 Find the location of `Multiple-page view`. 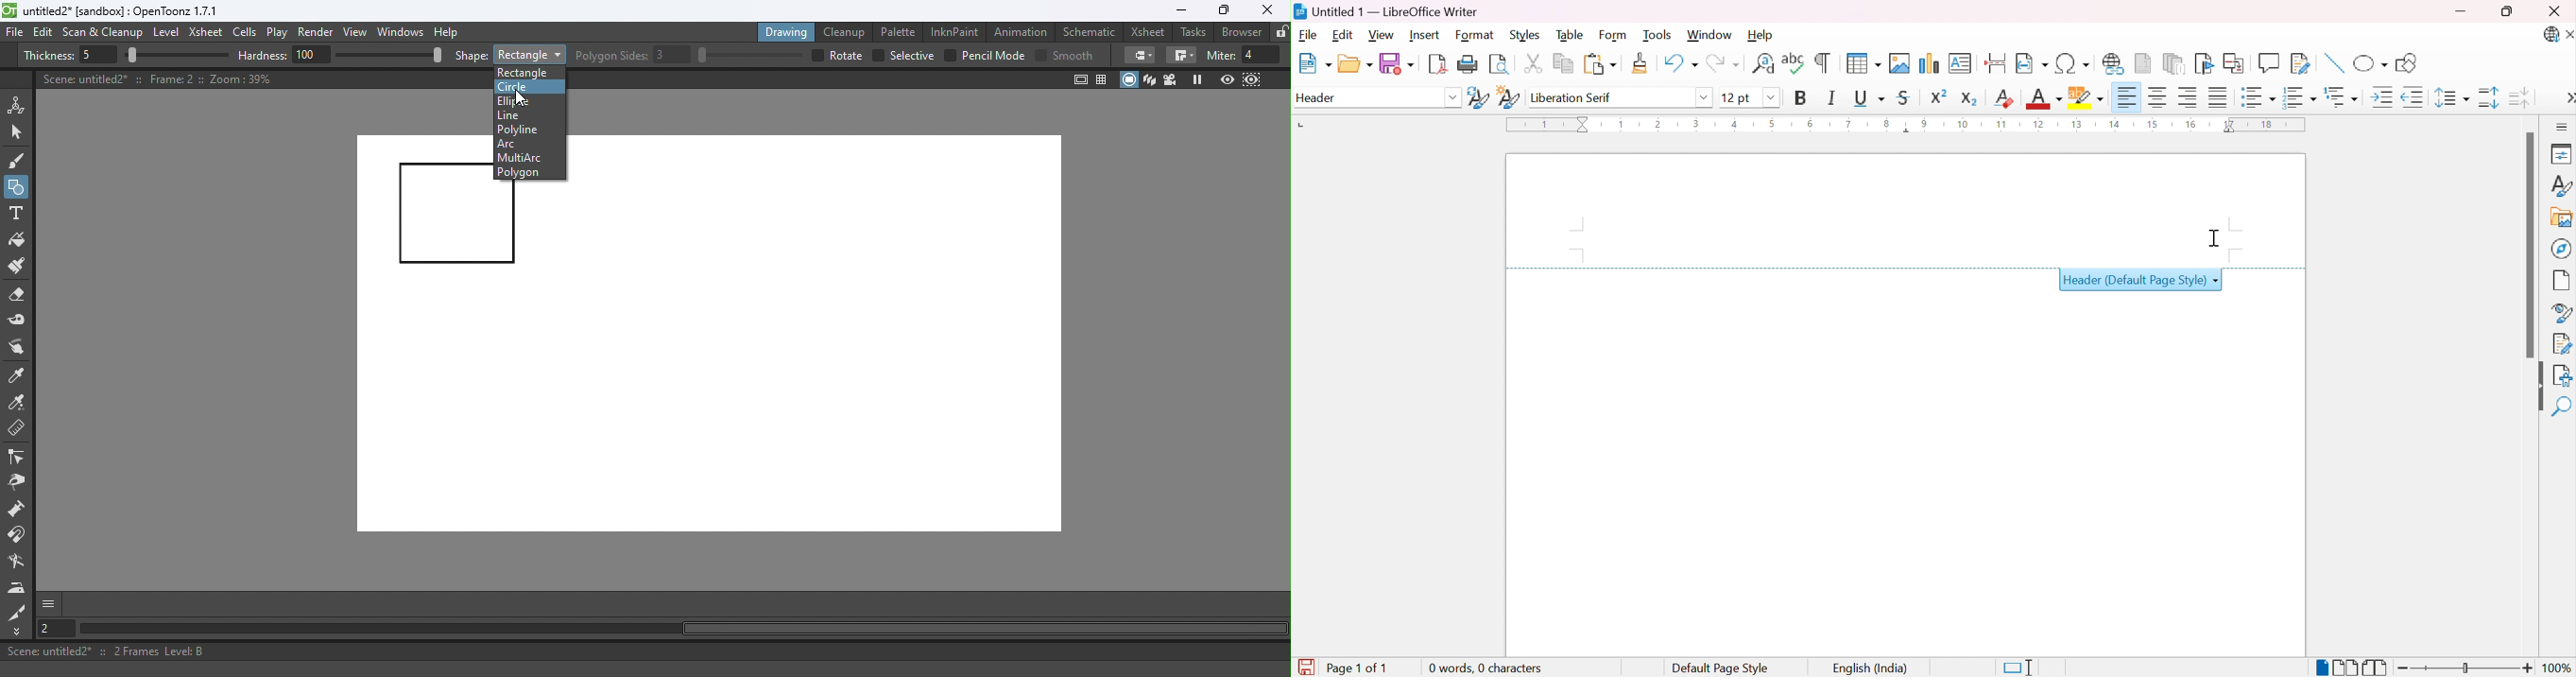

Multiple-page view is located at coordinates (2348, 668).